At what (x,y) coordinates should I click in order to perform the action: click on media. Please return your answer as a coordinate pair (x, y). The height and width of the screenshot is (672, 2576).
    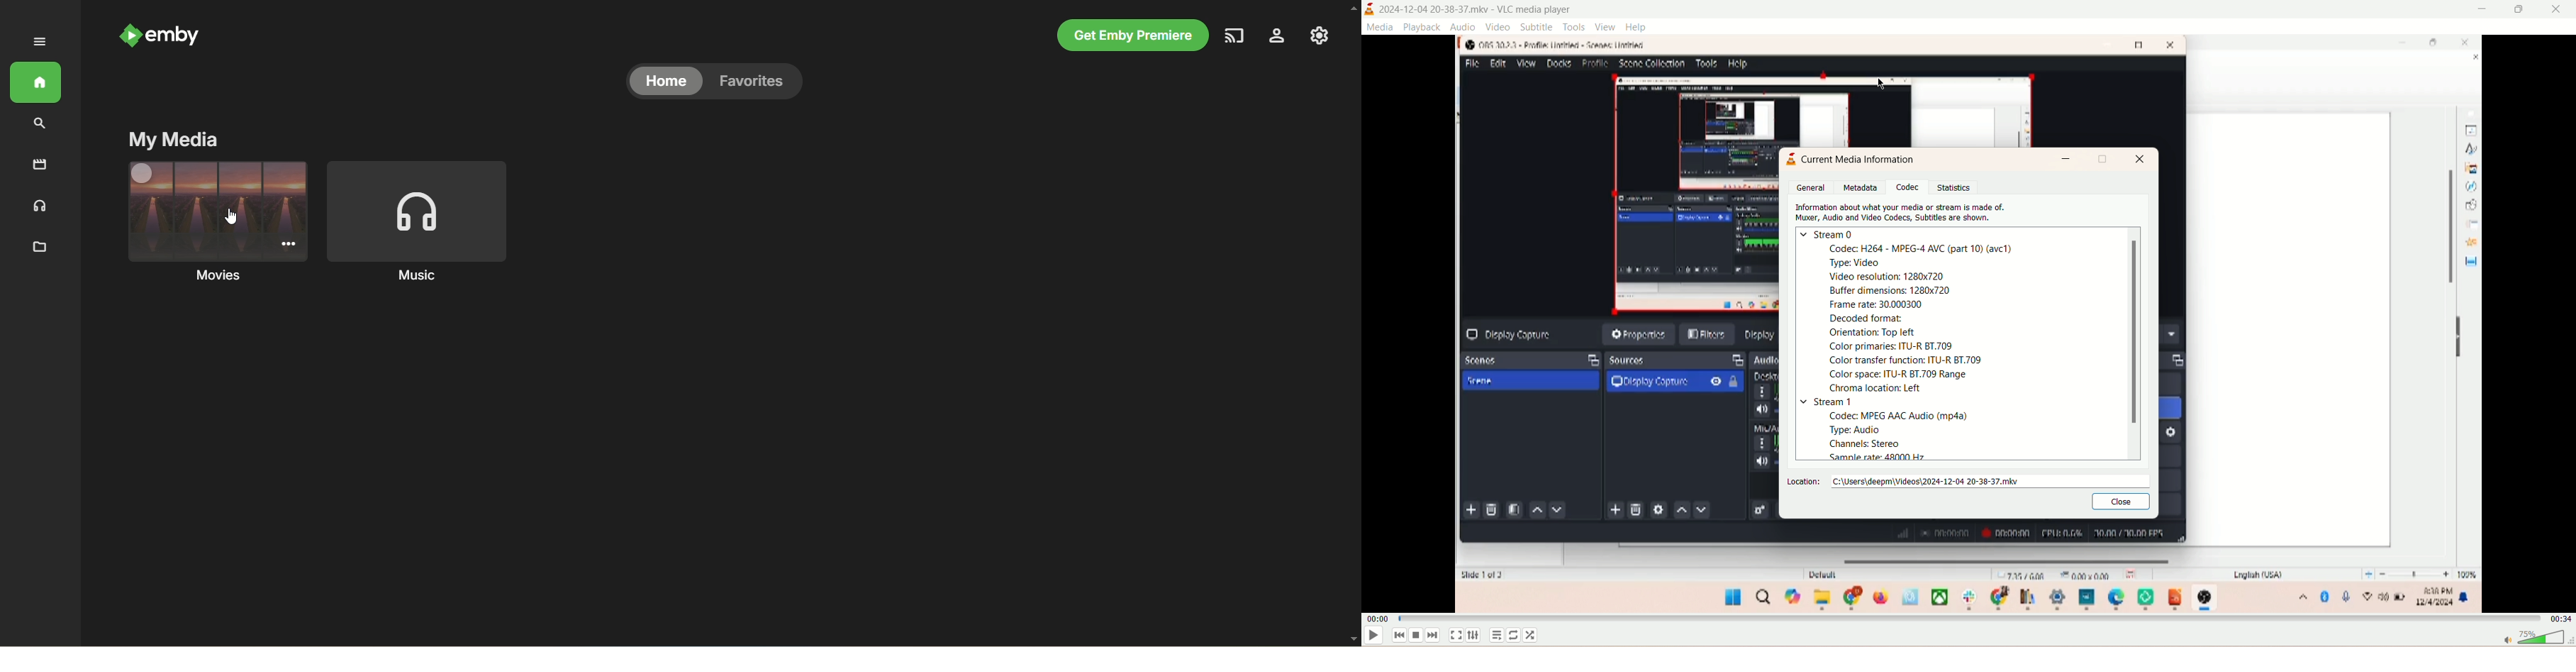
    Looking at the image, I should click on (1380, 27).